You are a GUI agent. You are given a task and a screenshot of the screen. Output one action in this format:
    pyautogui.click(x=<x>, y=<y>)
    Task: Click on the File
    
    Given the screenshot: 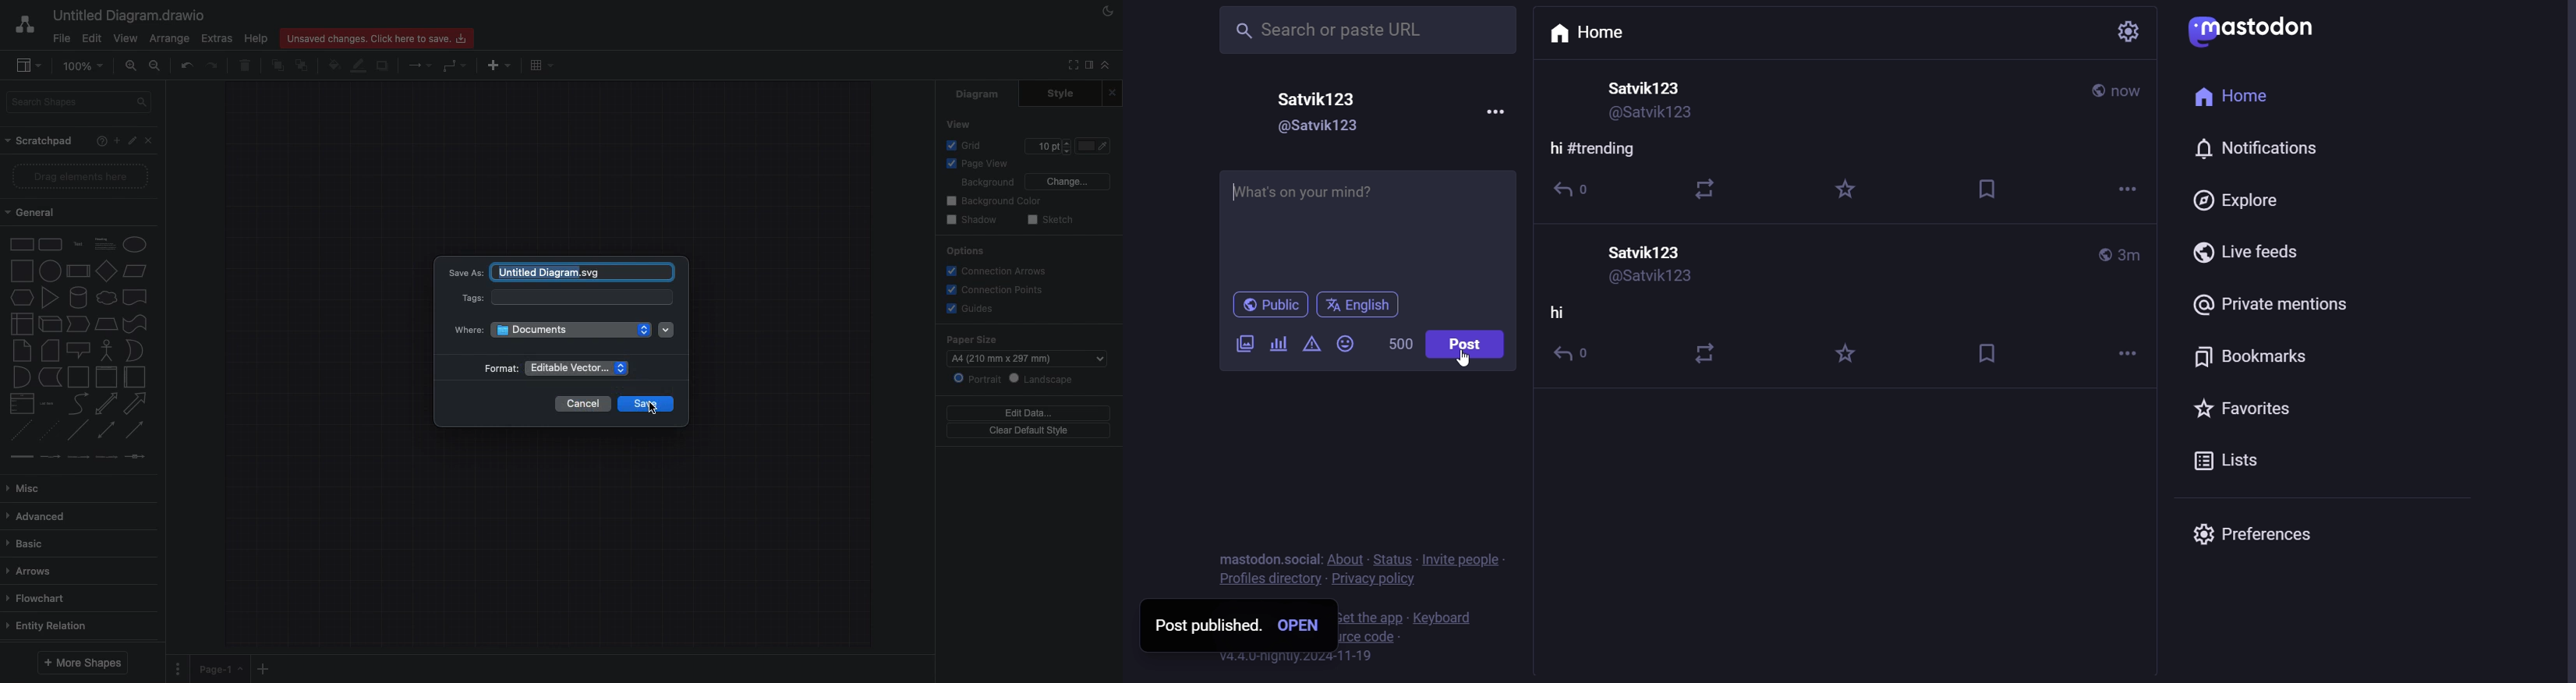 What is the action you would take?
    pyautogui.click(x=61, y=39)
    